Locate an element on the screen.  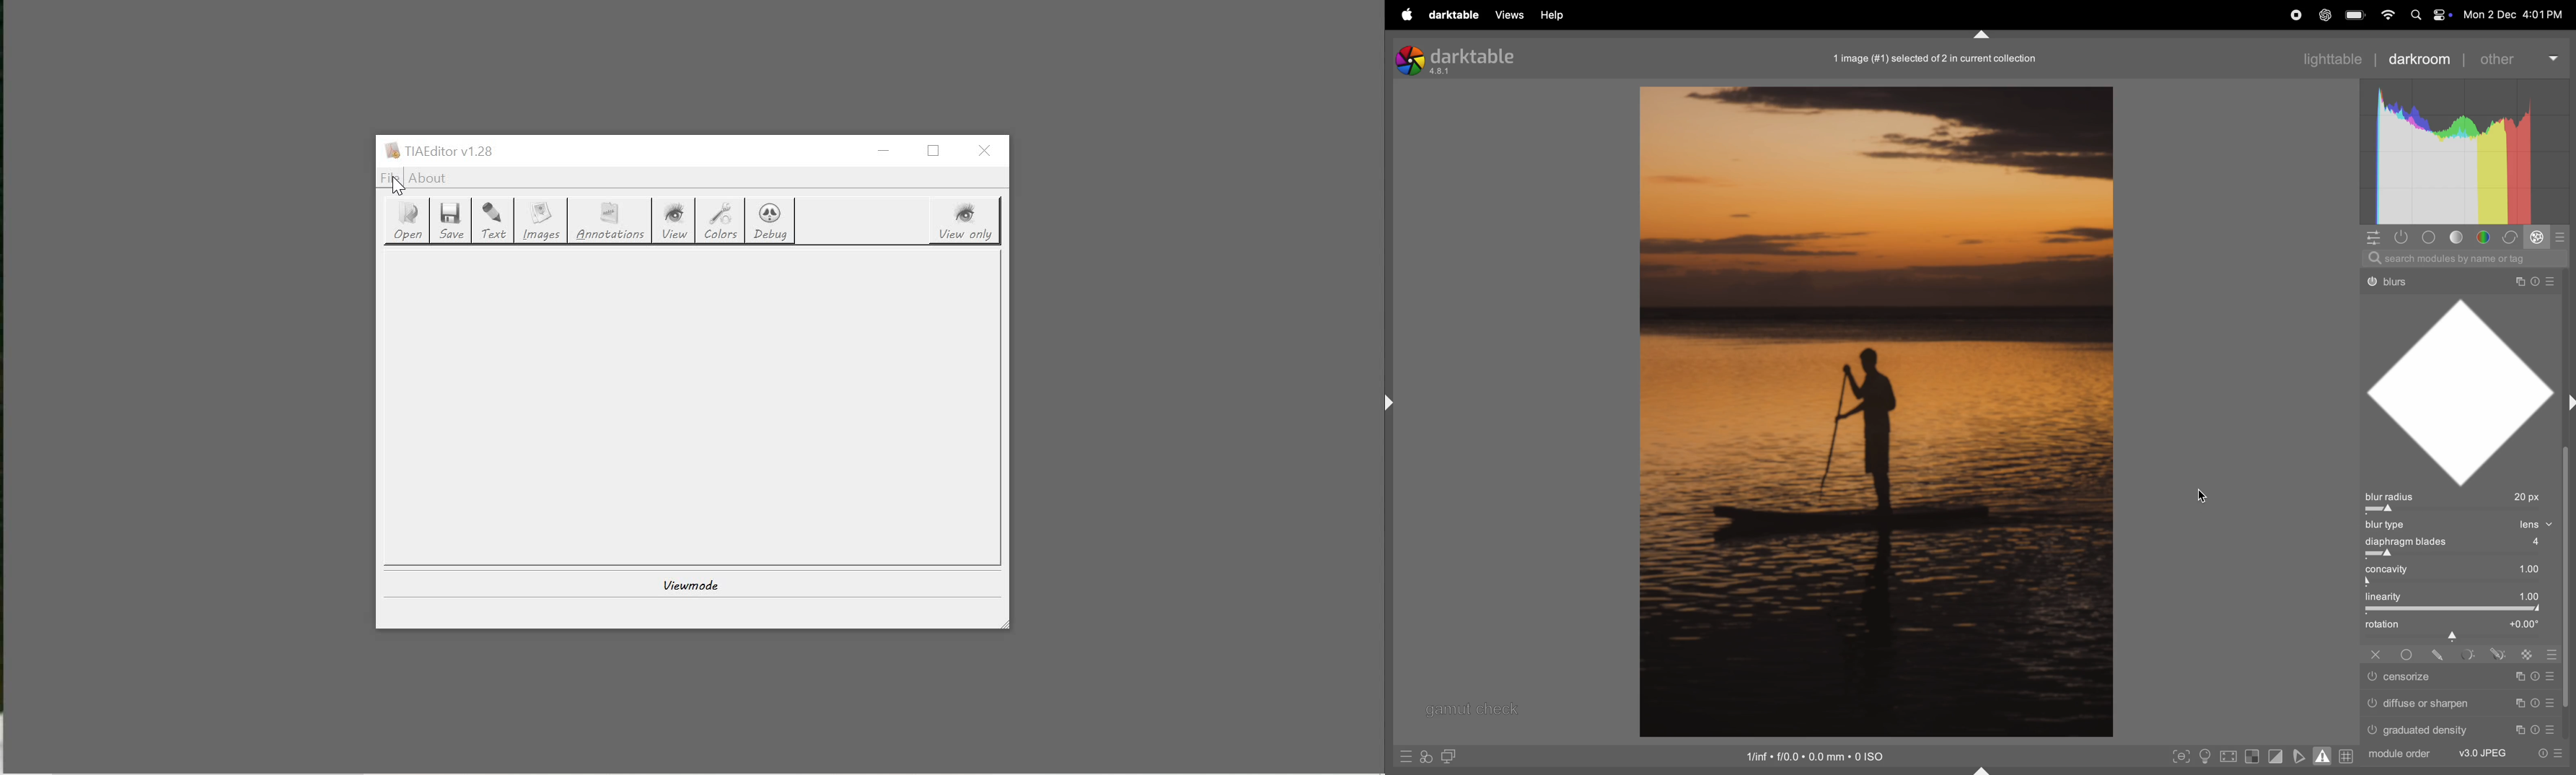
darkroom is located at coordinates (2421, 59).